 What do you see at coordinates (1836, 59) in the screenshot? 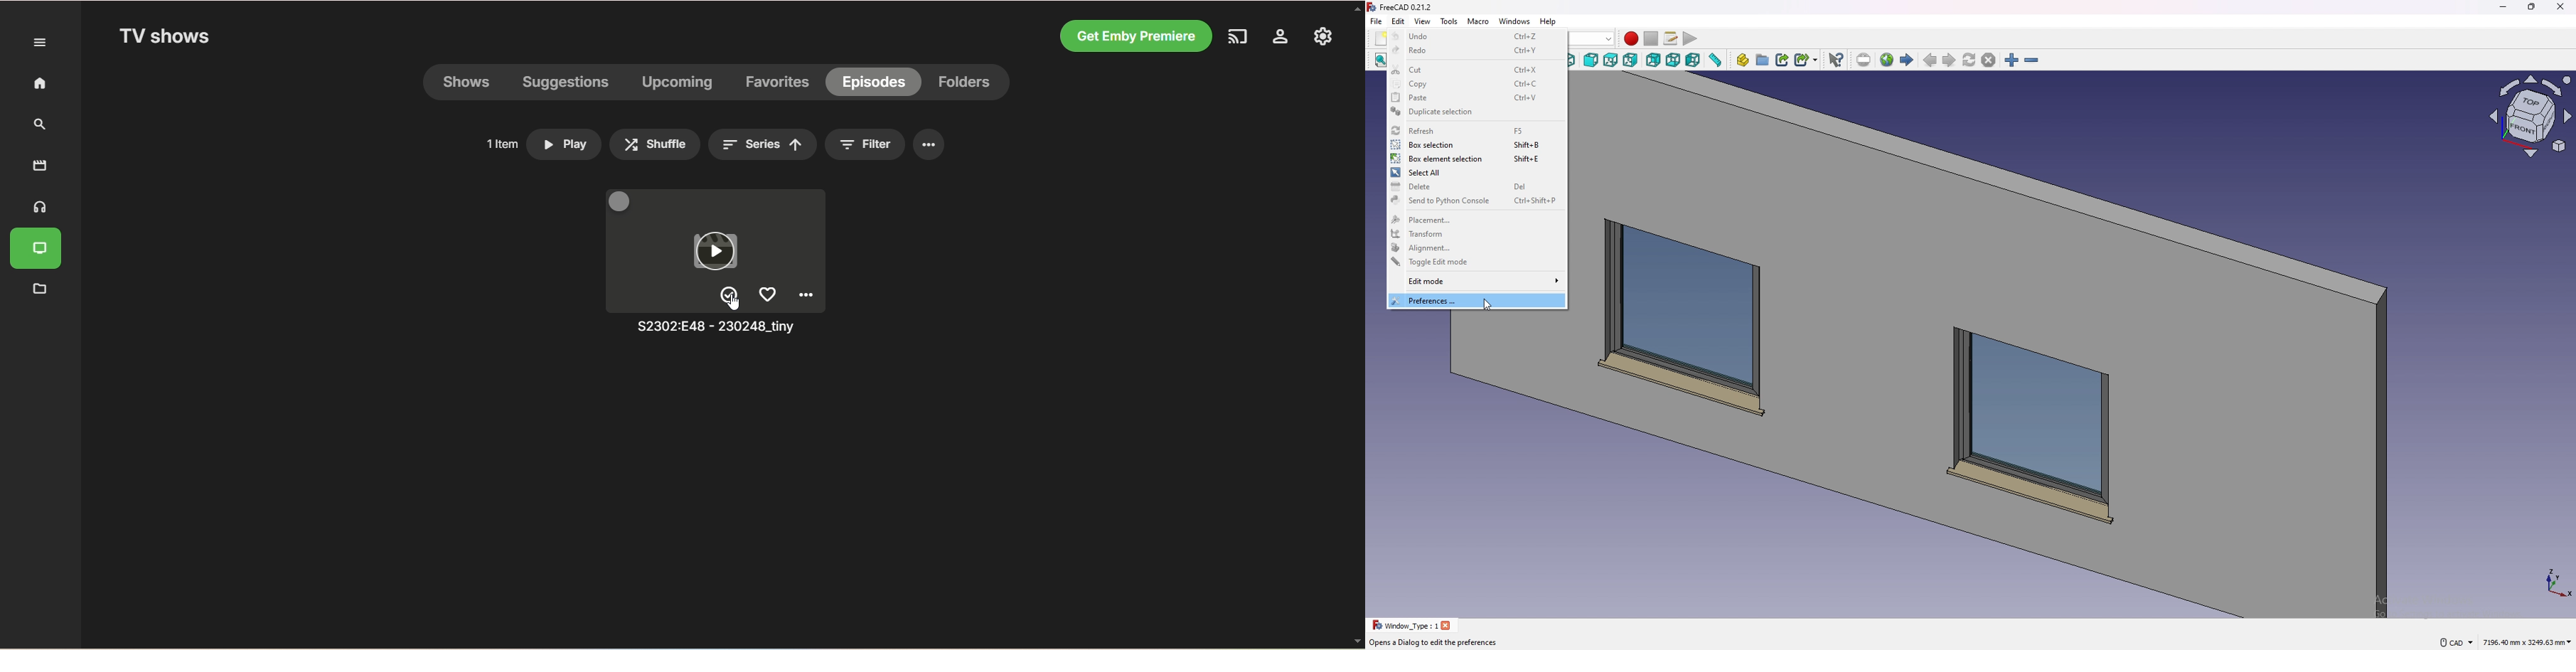
I see `what's this?` at bounding box center [1836, 59].